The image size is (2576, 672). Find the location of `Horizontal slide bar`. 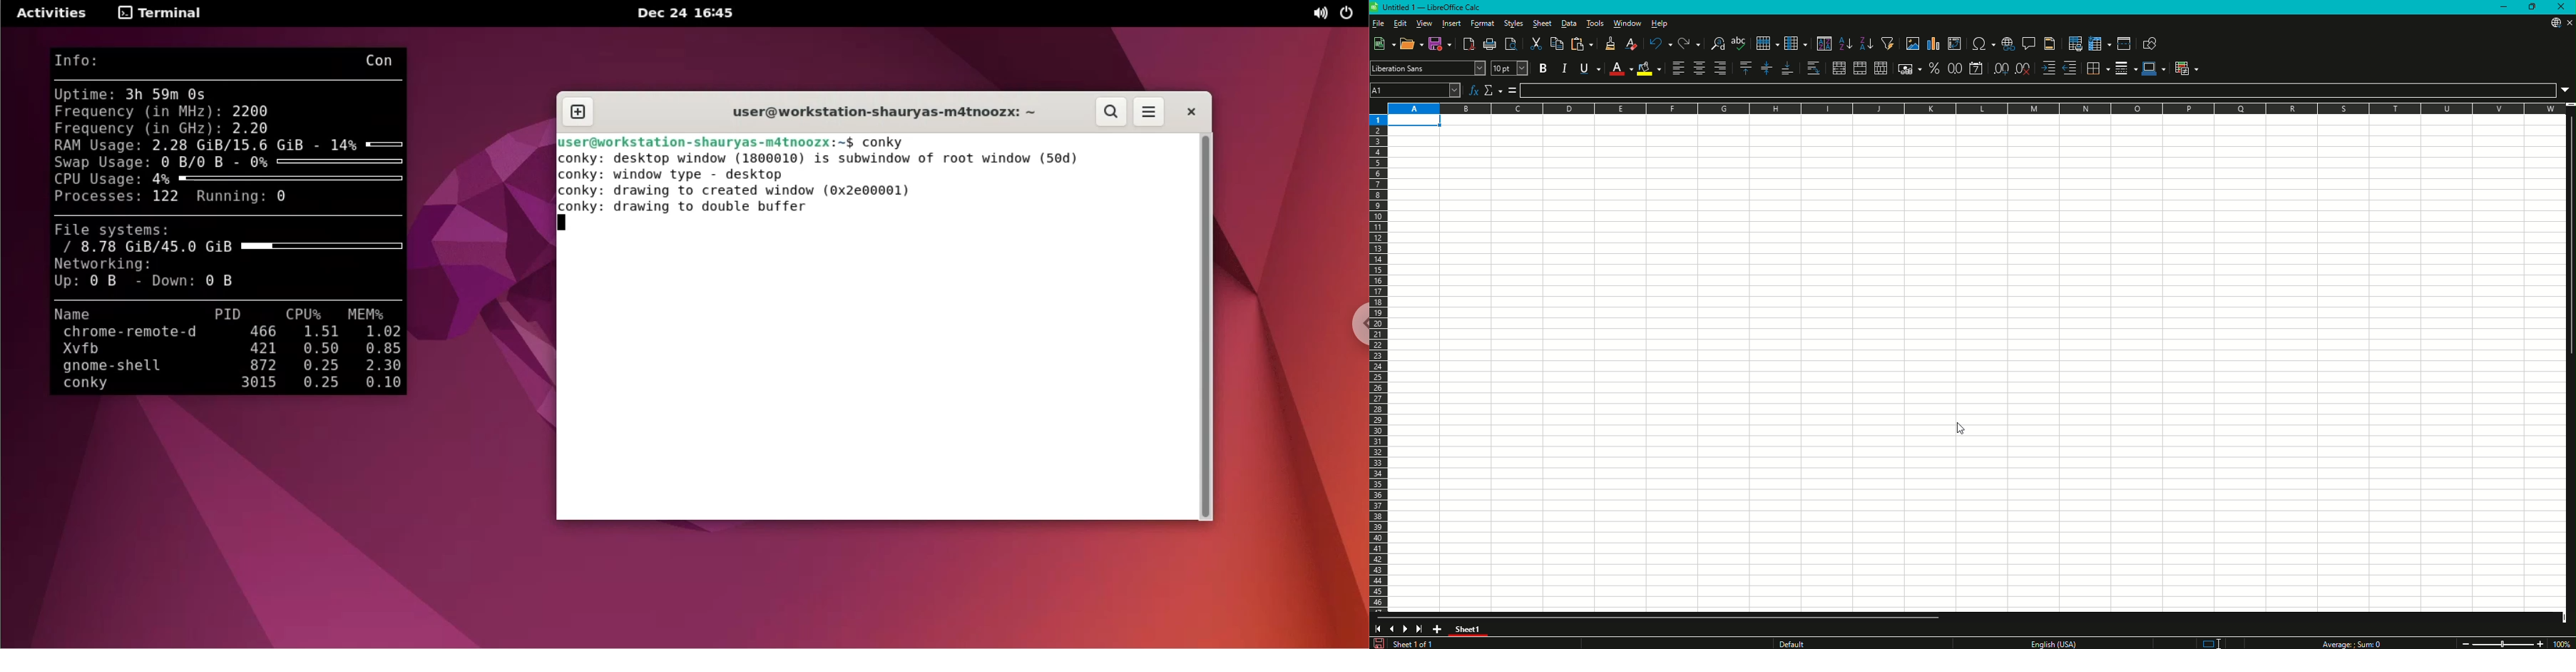

Horizontal slide bar is located at coordinates (1661, 617).